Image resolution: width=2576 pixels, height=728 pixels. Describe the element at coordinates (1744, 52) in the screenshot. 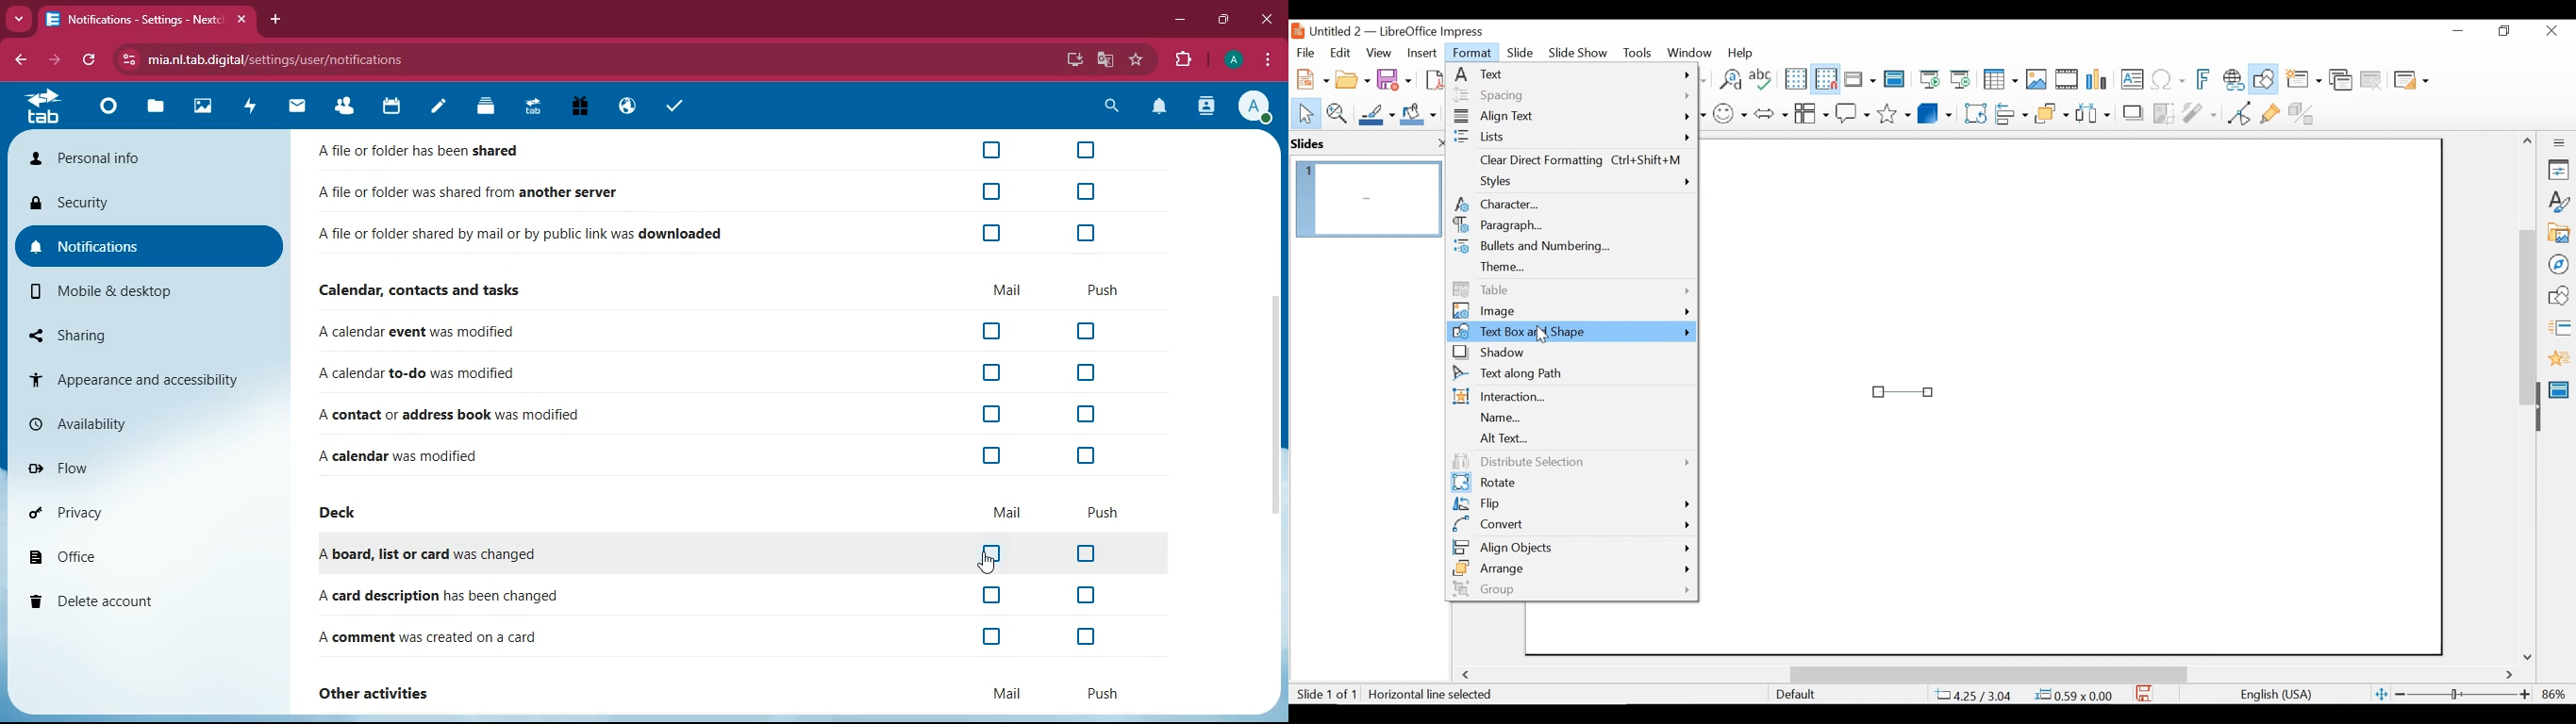

I see `Help` at that location.